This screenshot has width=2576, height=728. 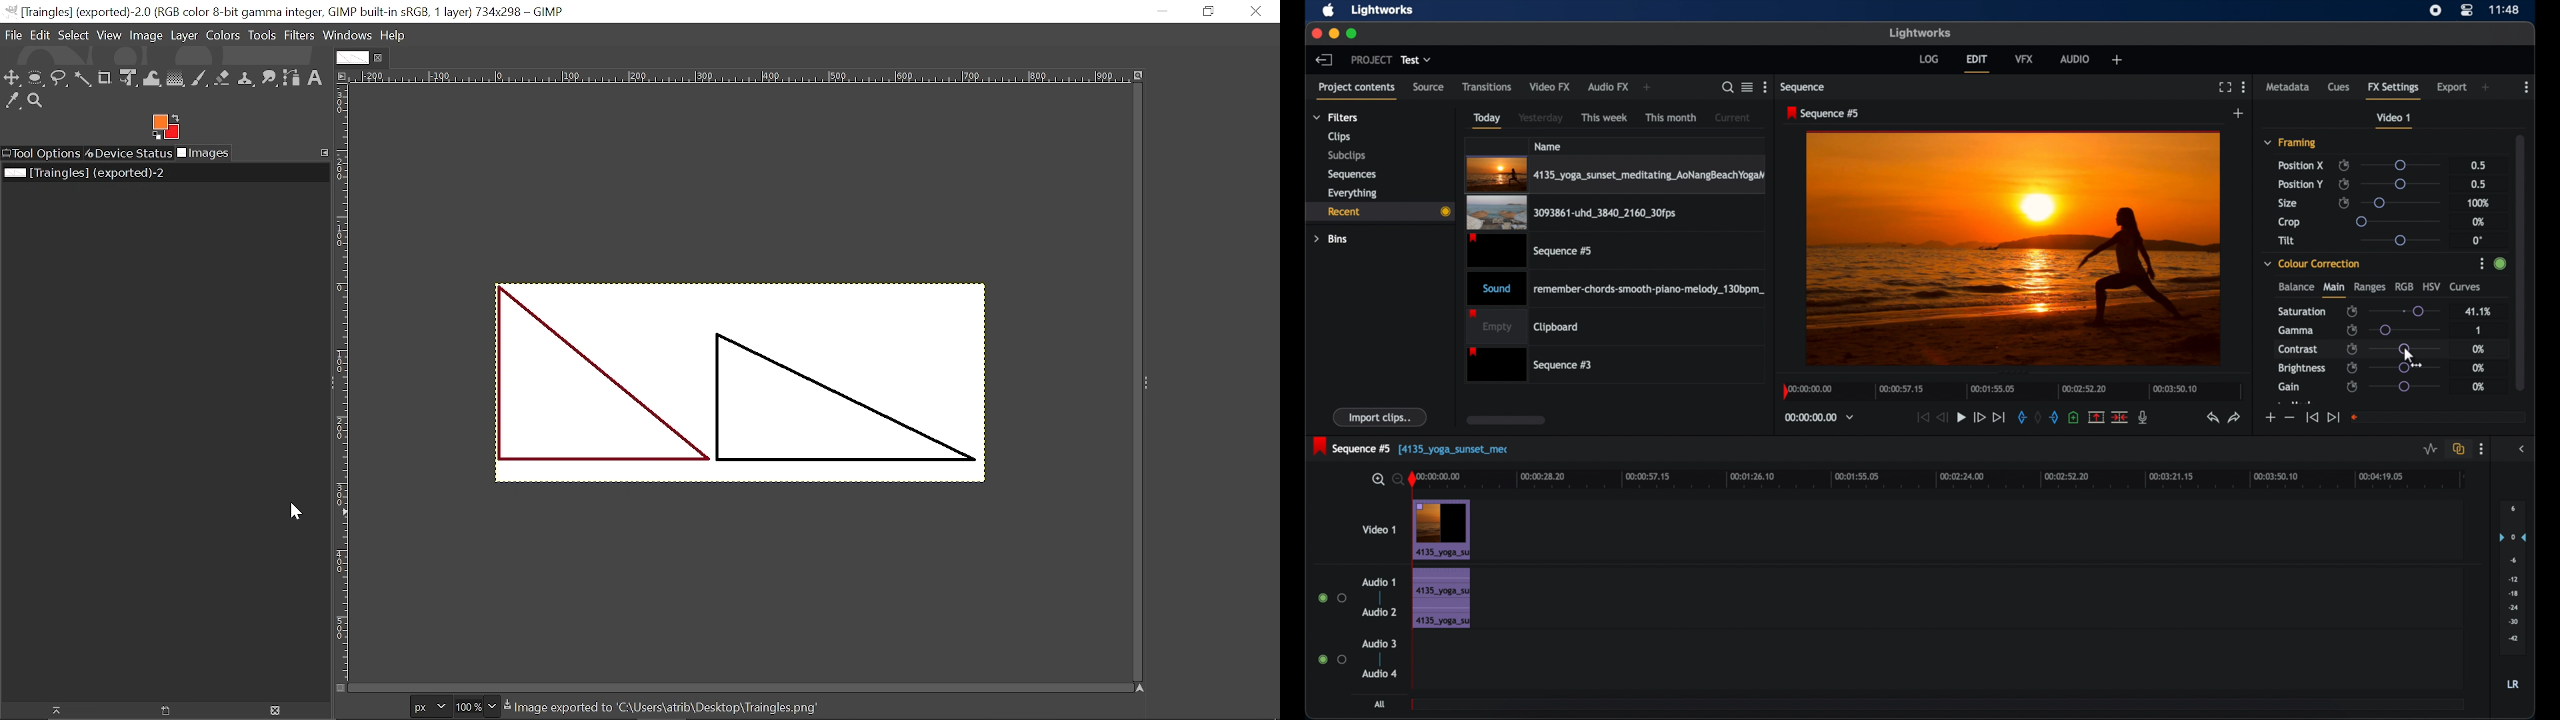 What do you see at coordinates (2429, 448) in the screenshot?
I see `toggle audio levels editing` at bounding box center [2429, 448].